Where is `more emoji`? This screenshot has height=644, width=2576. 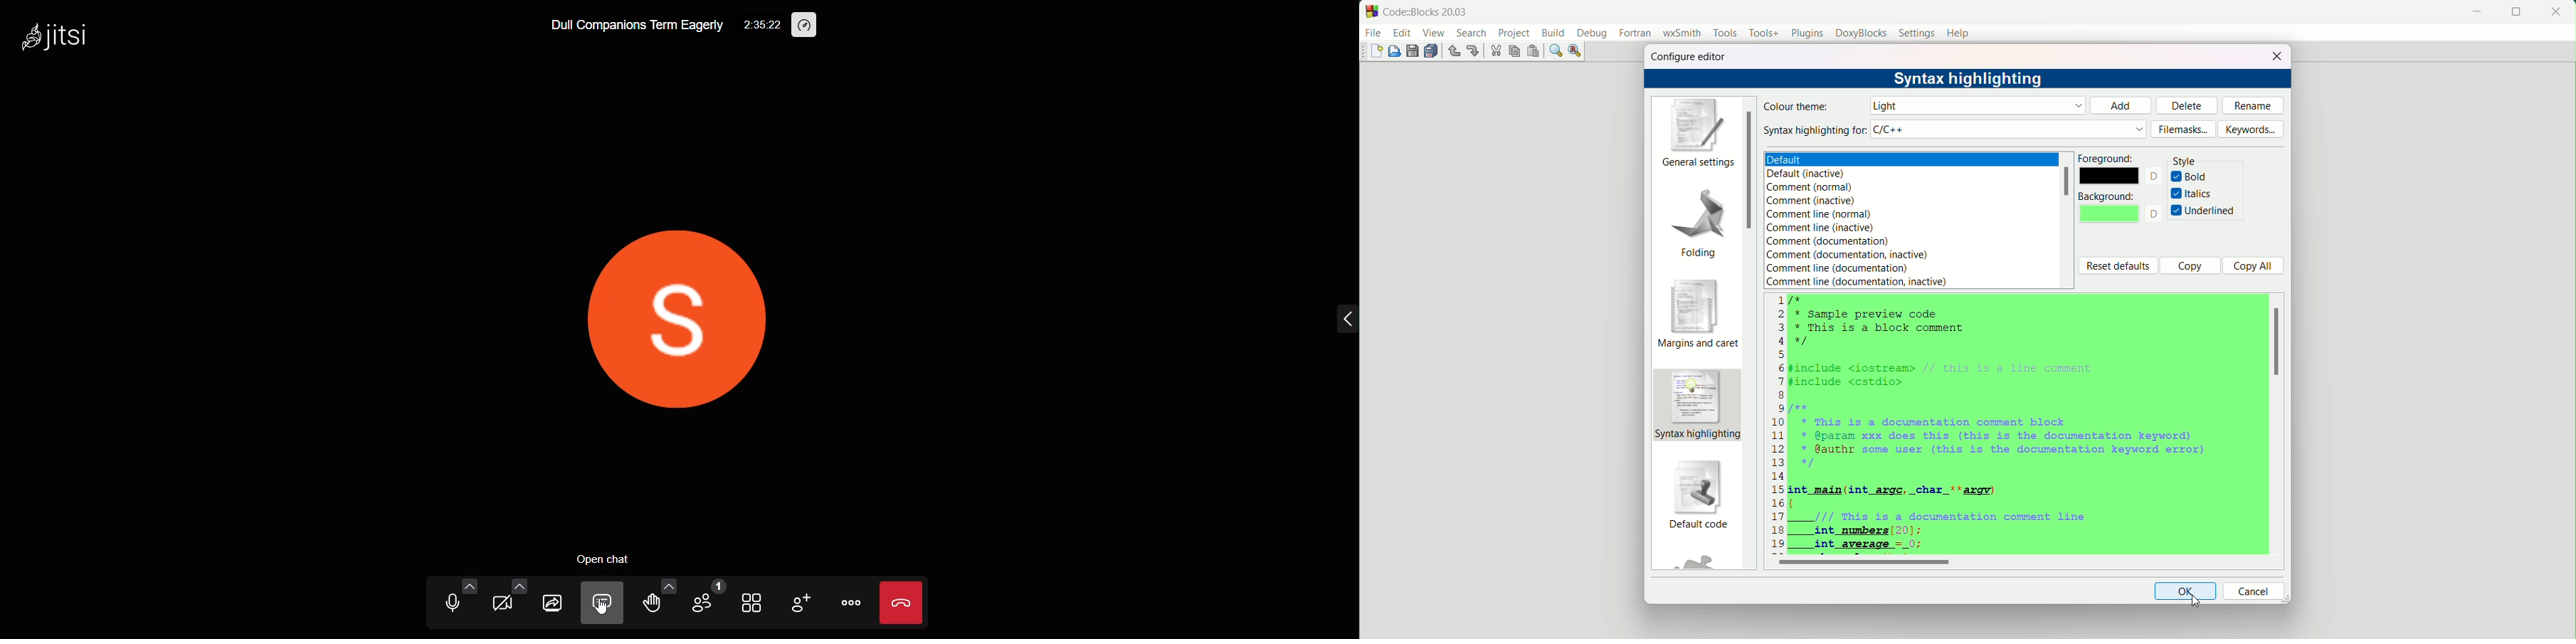 more emoji is located at coordinates (667, 585).